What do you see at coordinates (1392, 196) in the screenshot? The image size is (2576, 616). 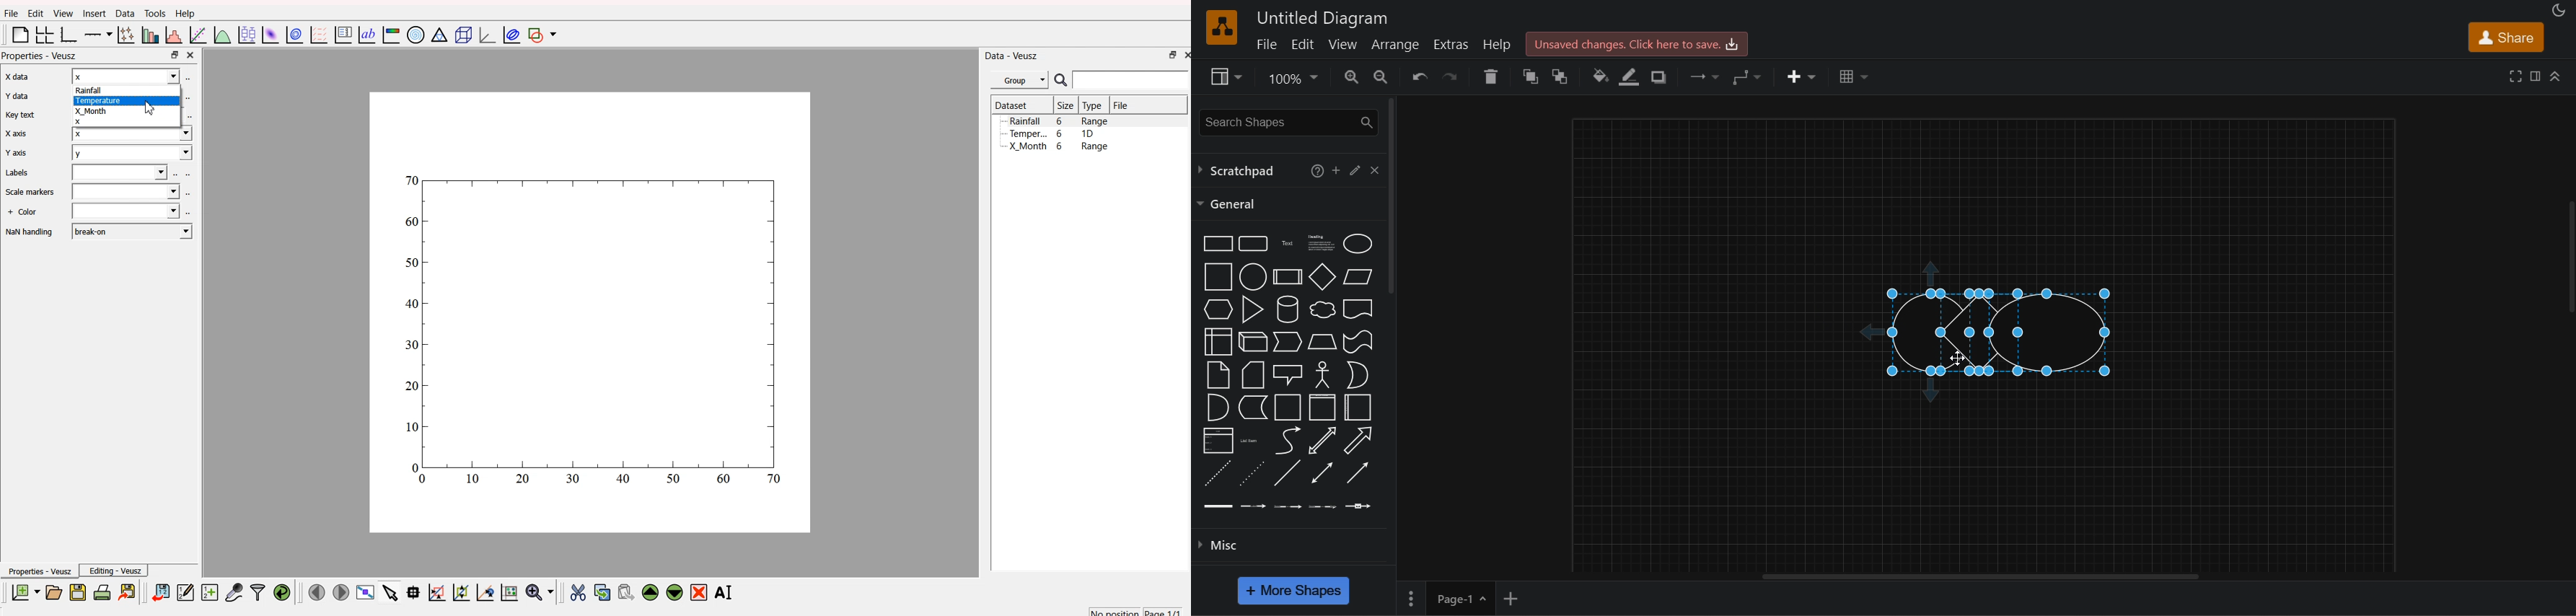 I see `vertical scroll bar` at bounding box center [1392, 196].